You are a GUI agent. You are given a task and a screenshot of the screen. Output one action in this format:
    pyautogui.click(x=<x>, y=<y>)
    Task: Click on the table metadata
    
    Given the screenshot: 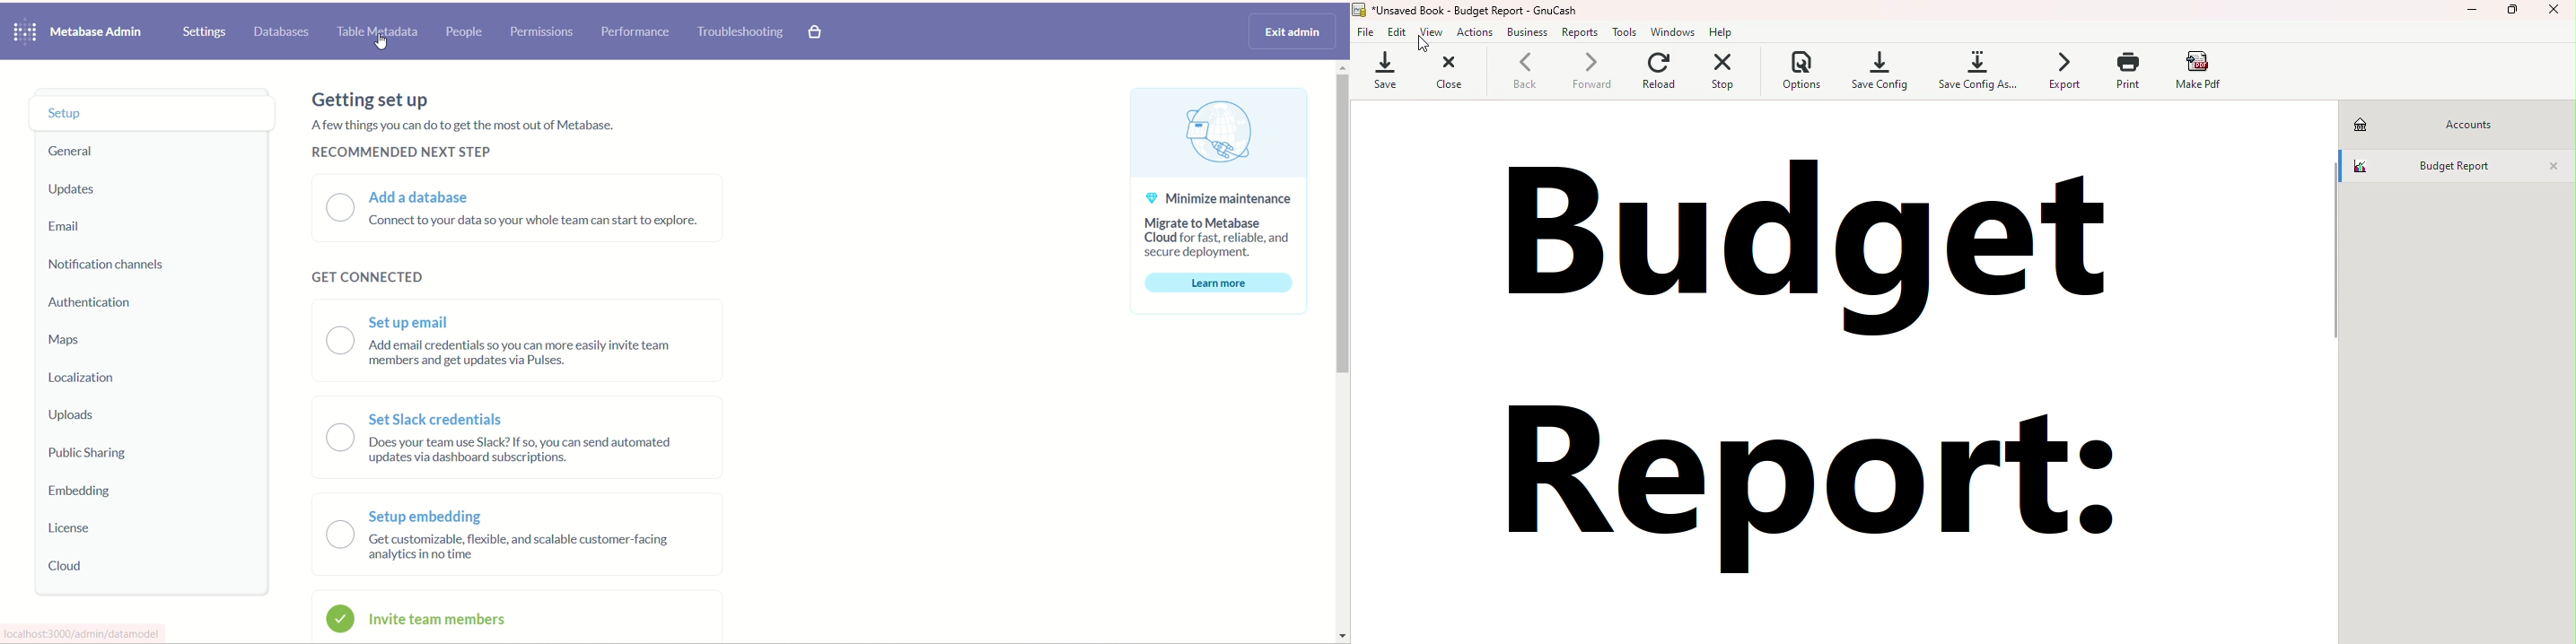 What is the action you would take?
    pyautogui.click(x=379, y=34)
    